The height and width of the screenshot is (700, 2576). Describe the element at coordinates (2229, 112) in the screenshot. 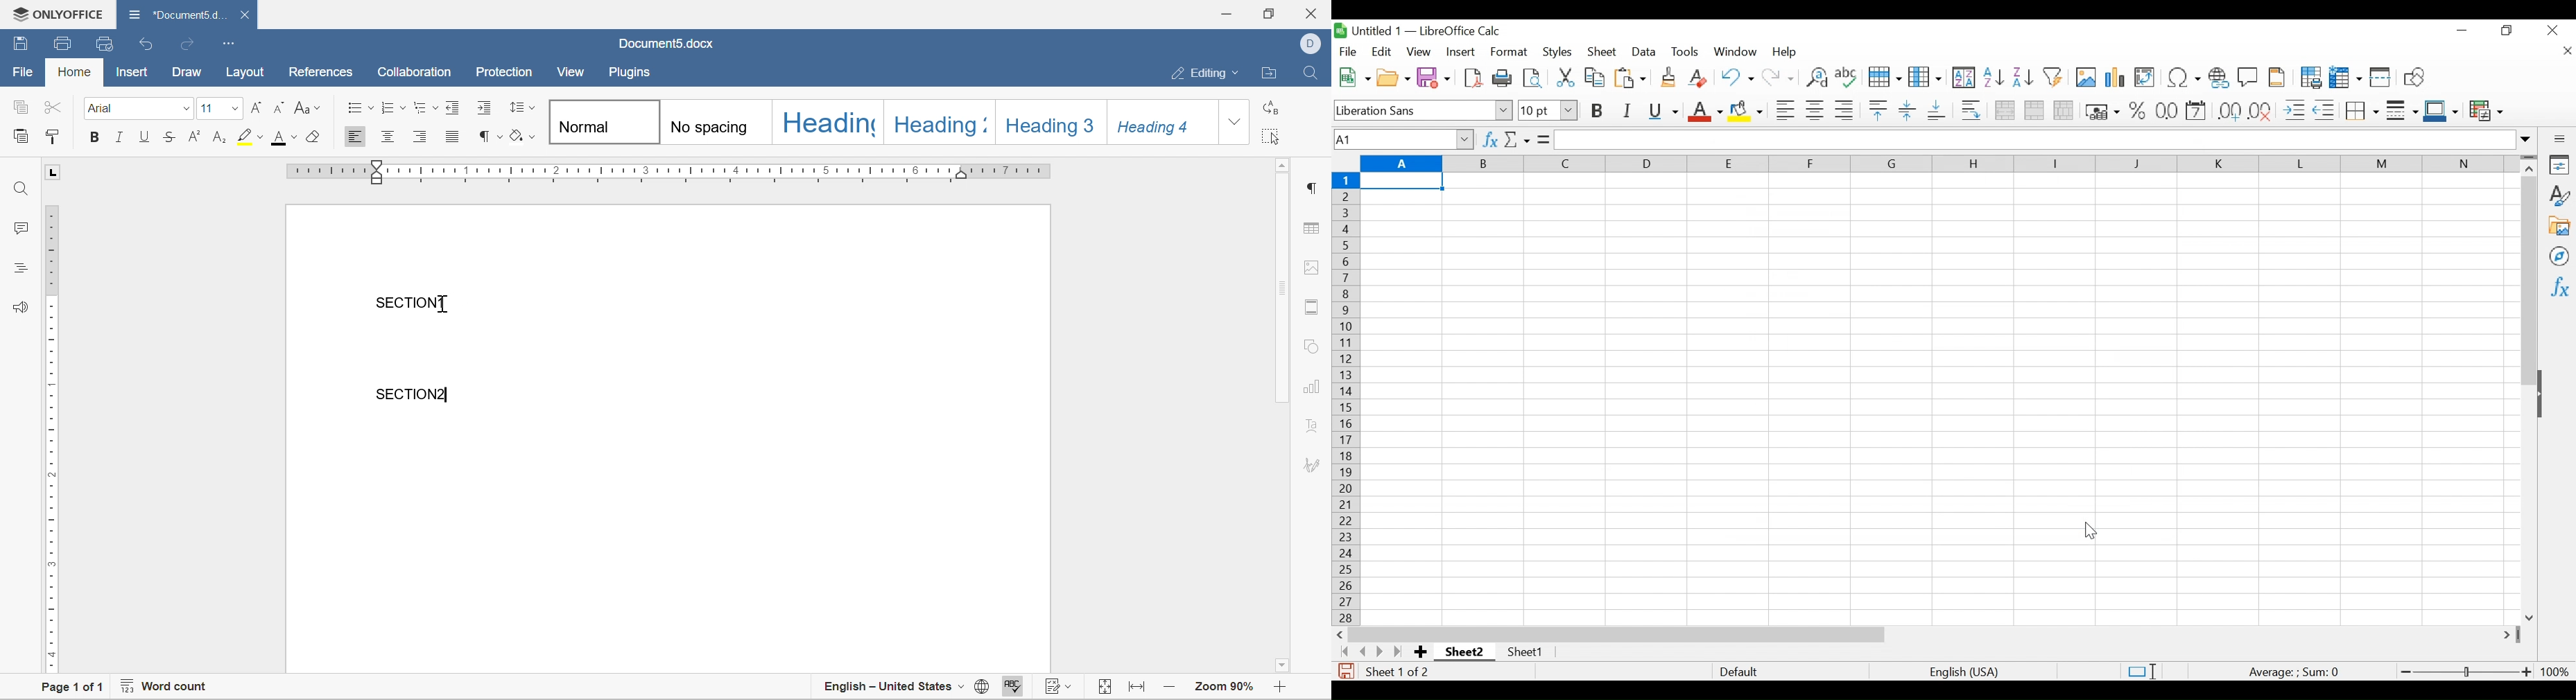

I see `Format as Decimal` at that location.